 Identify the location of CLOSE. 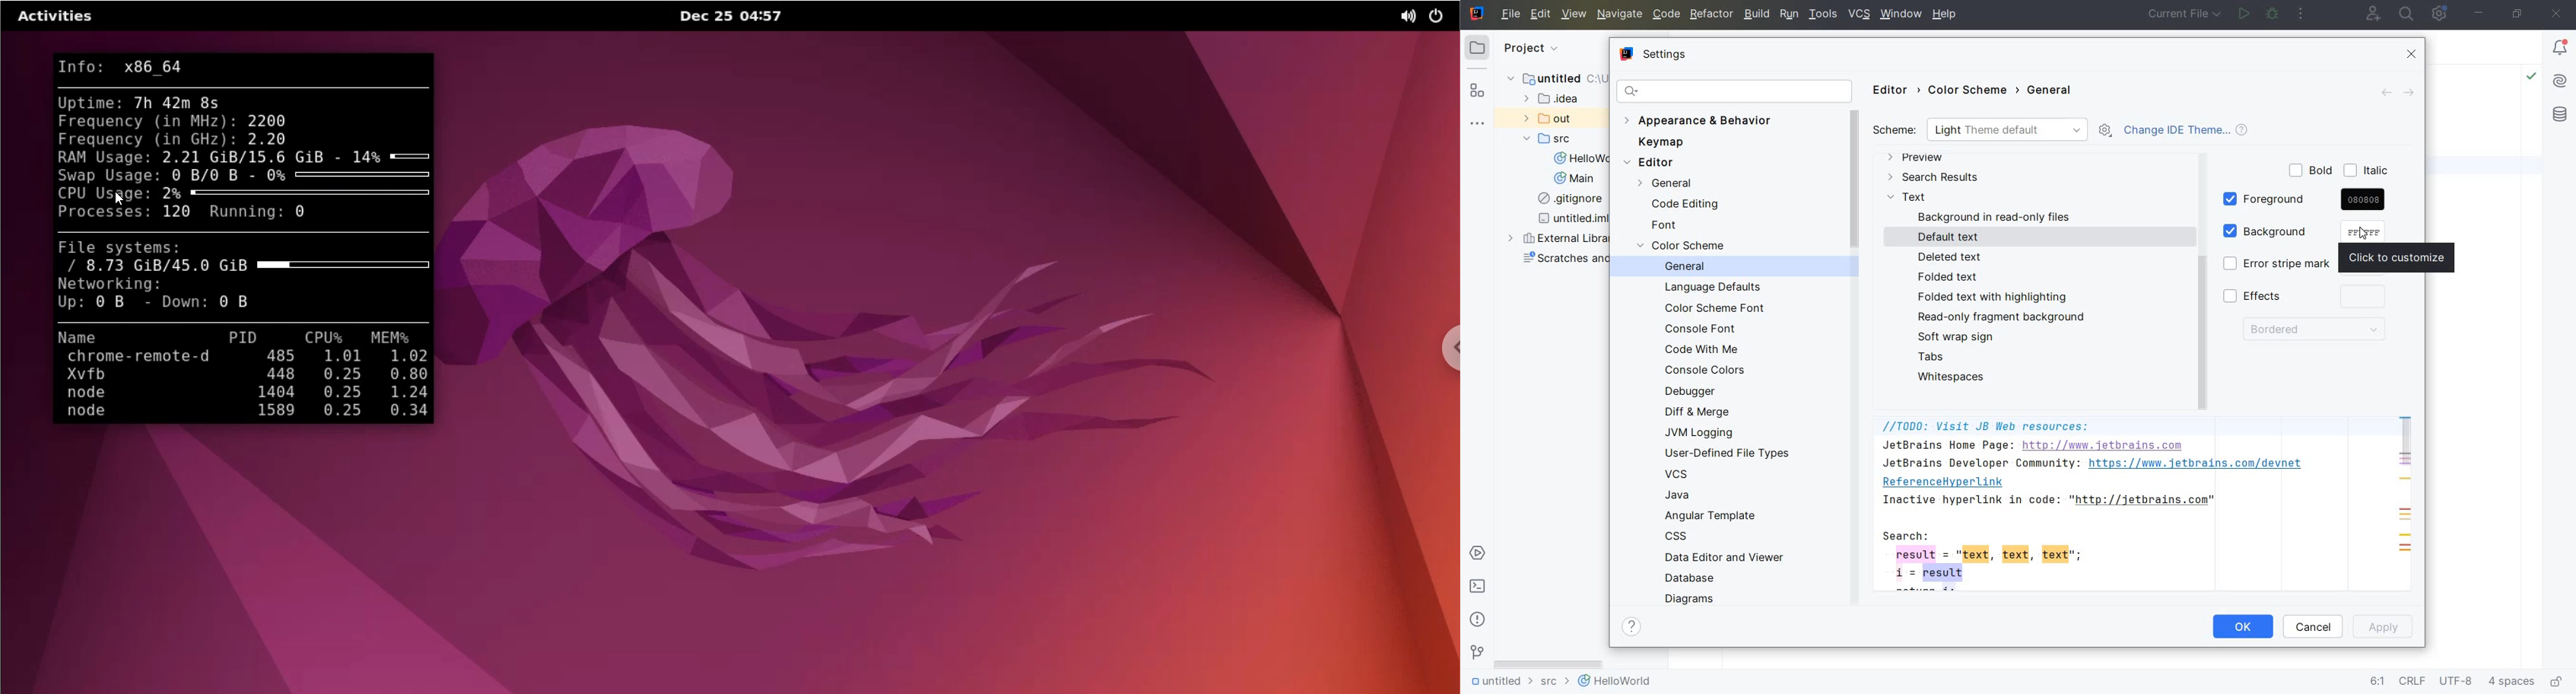
(2414, 55).